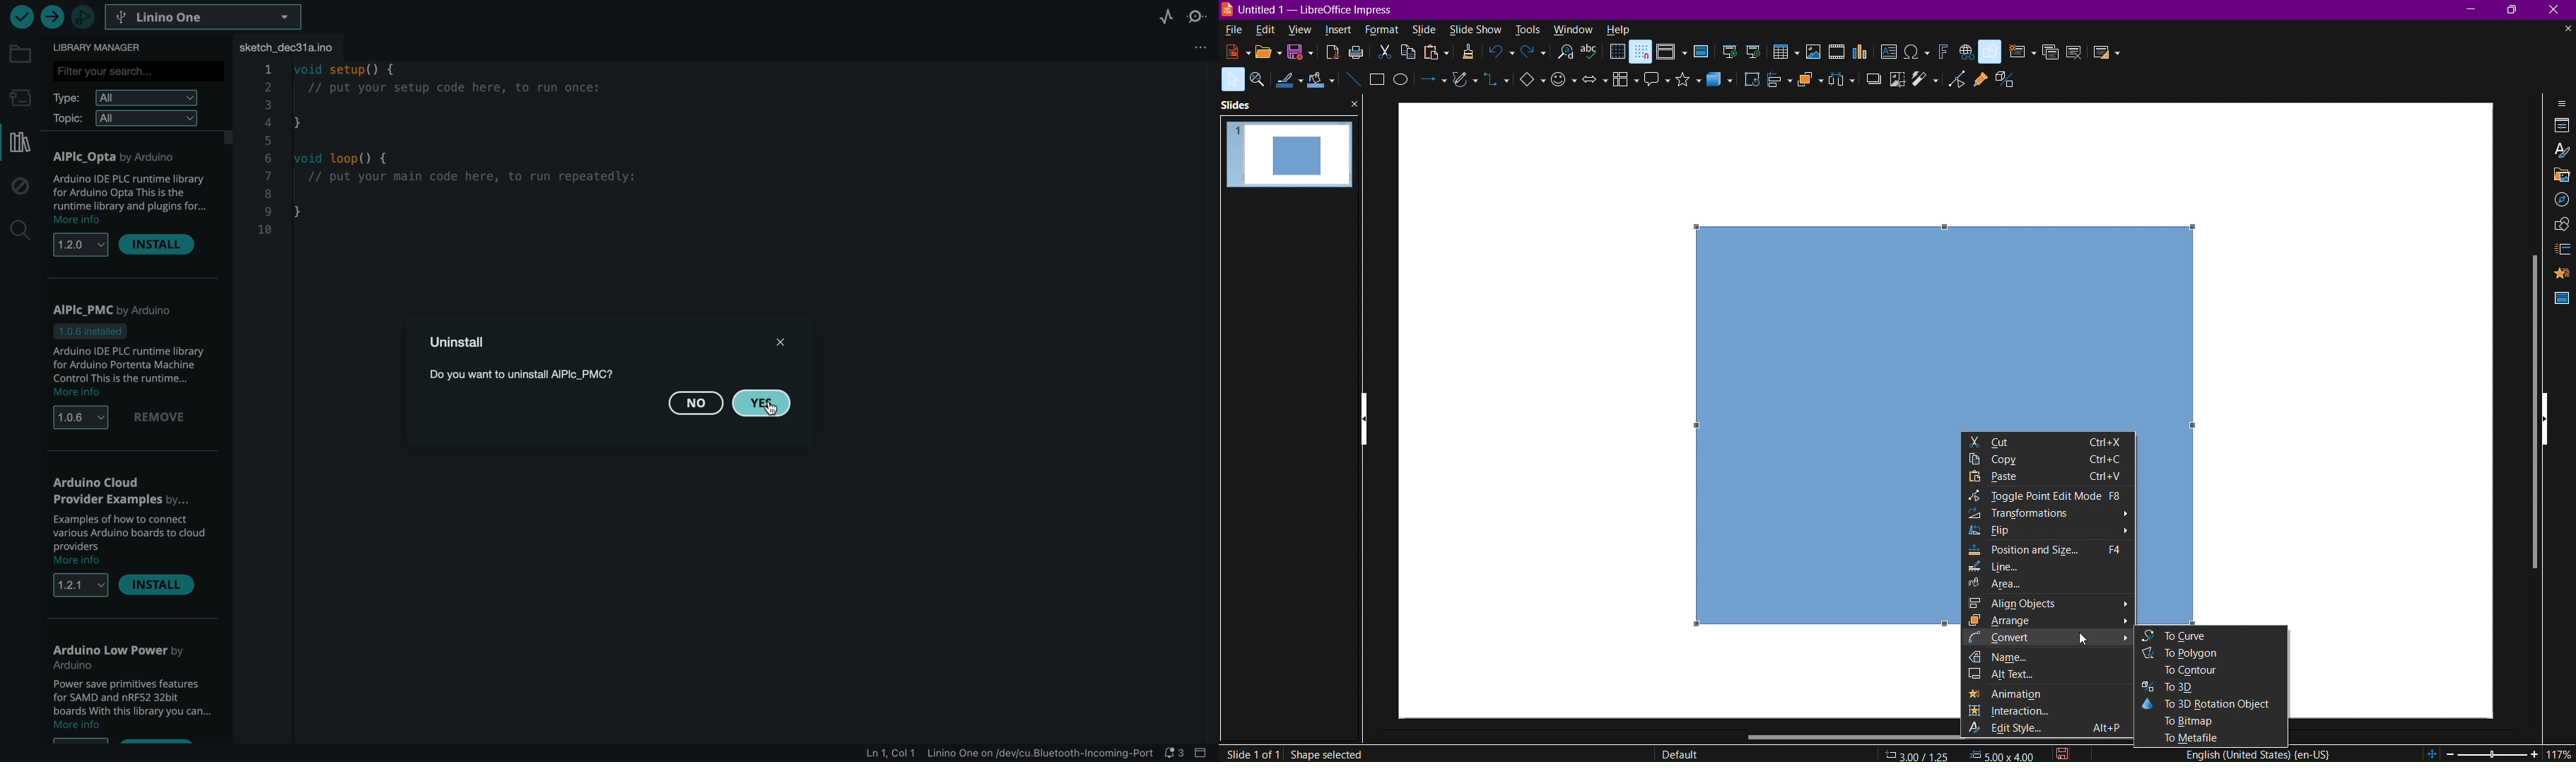  What do you see at coordinates (1730, 52) in the screenshot?
I see `Start from First Slide` at bounding box center [1730, 52].